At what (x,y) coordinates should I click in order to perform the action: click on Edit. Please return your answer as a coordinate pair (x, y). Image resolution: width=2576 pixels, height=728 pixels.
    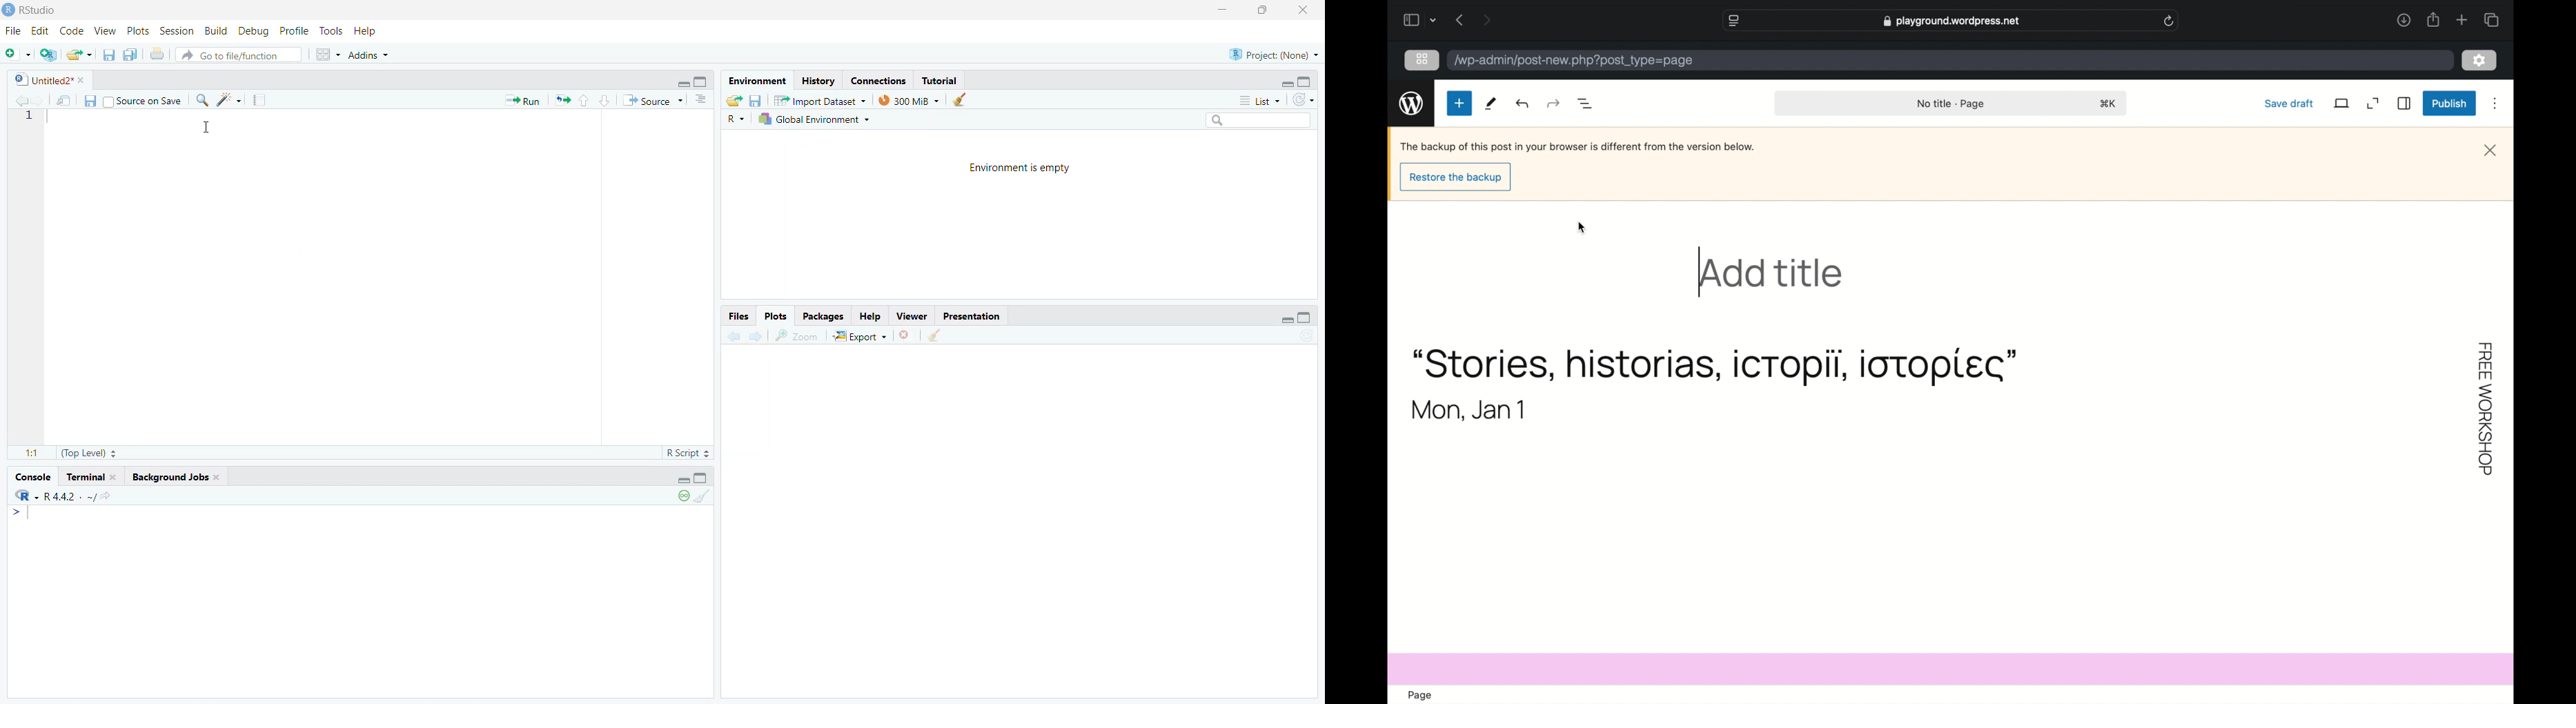
    Looking at the image, I should click on (39, 32).